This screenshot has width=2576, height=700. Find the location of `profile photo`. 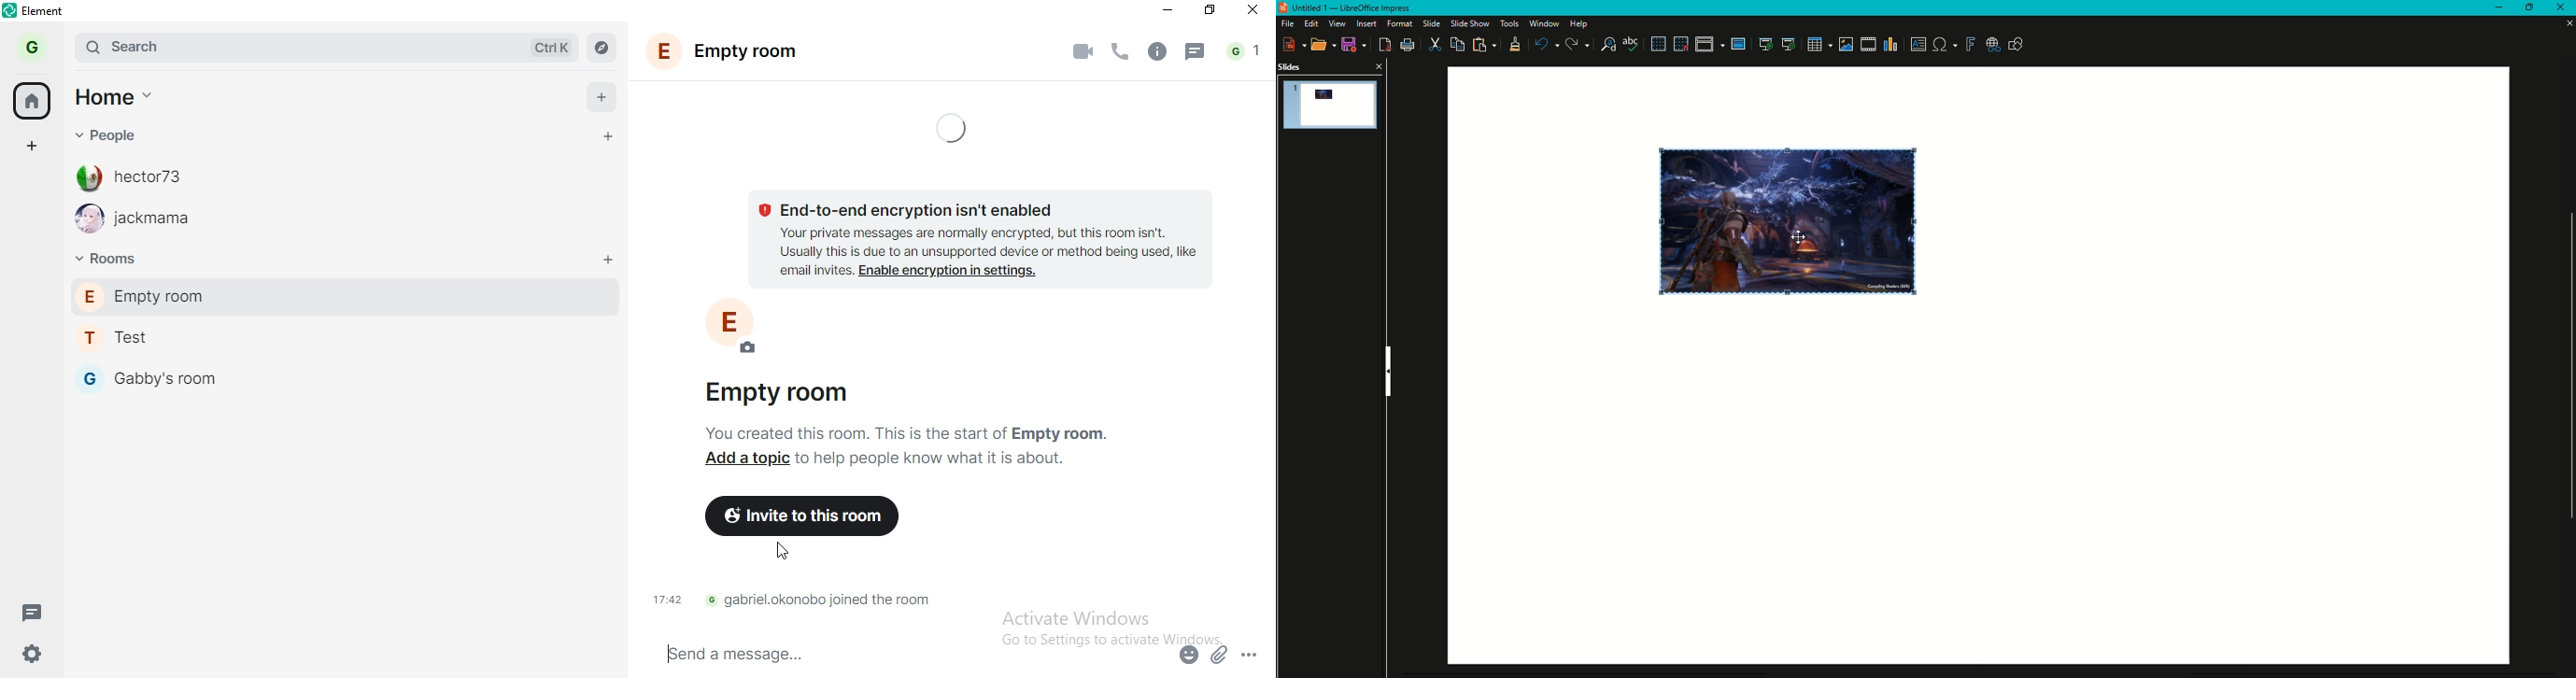

profile photo is located at coordinates (736, 328).